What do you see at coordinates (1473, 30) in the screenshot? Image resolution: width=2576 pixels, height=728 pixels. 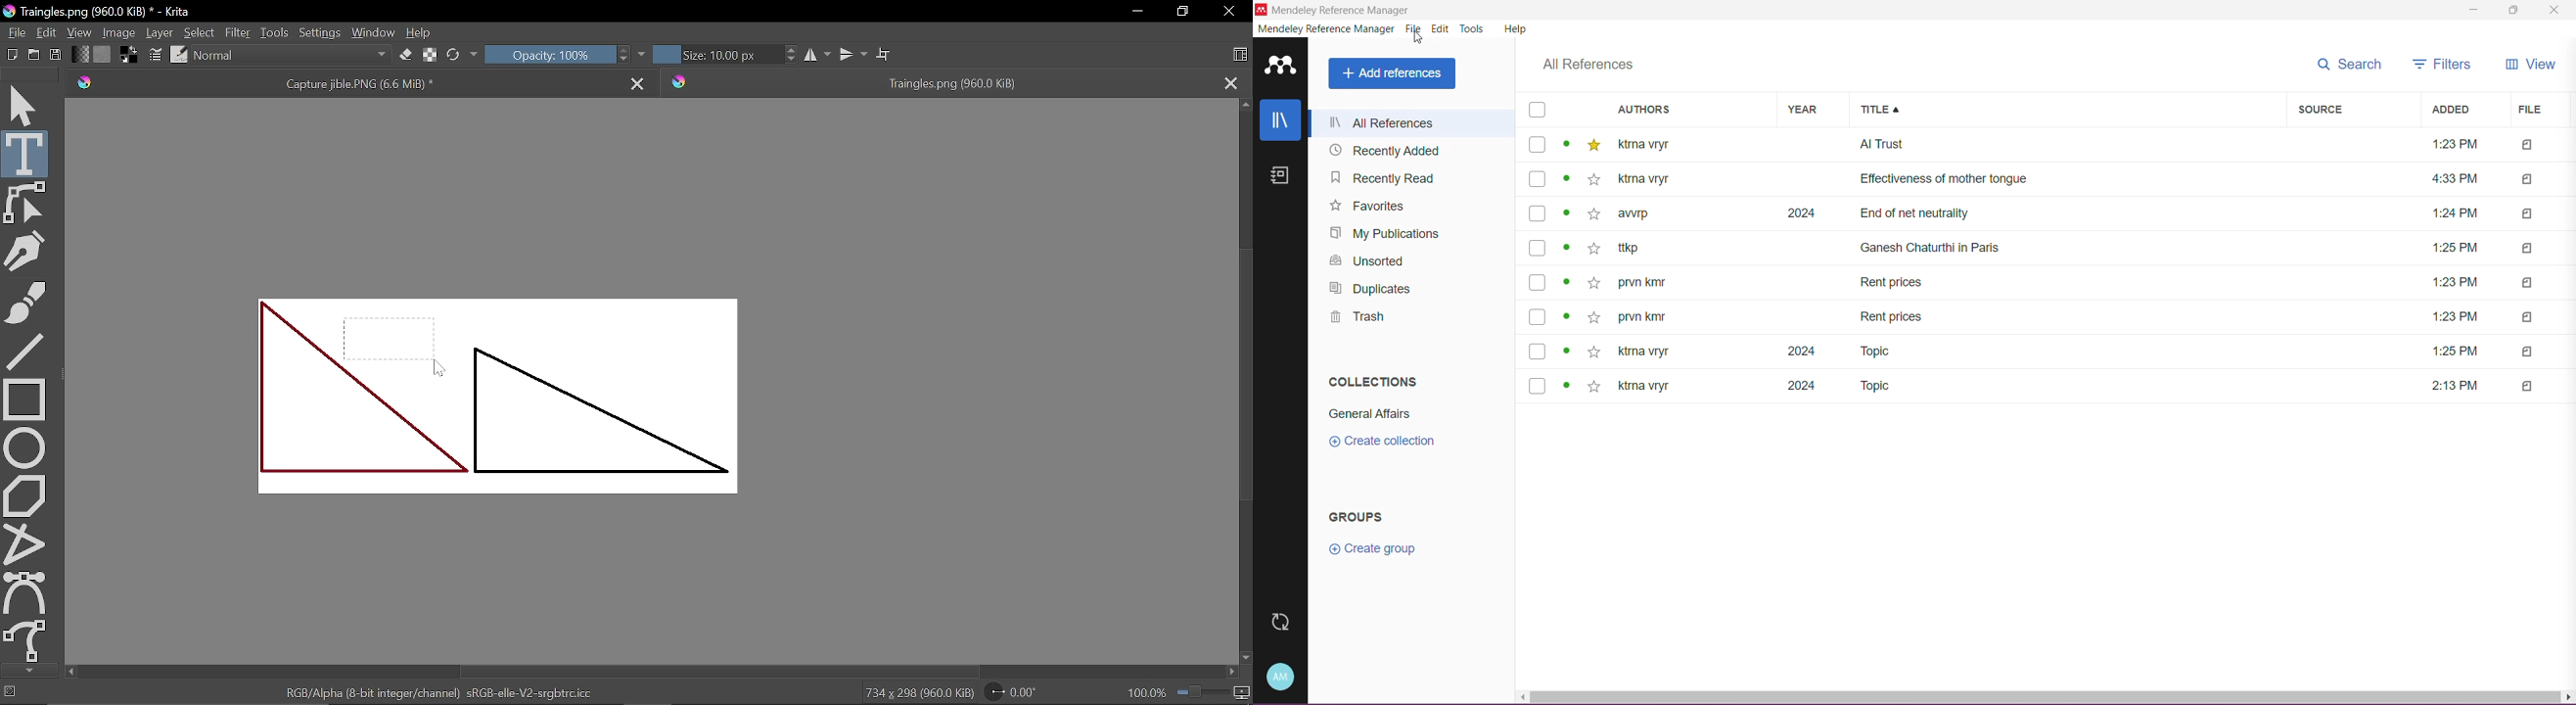 I see `Tools` at bounding box center [1473, 30].